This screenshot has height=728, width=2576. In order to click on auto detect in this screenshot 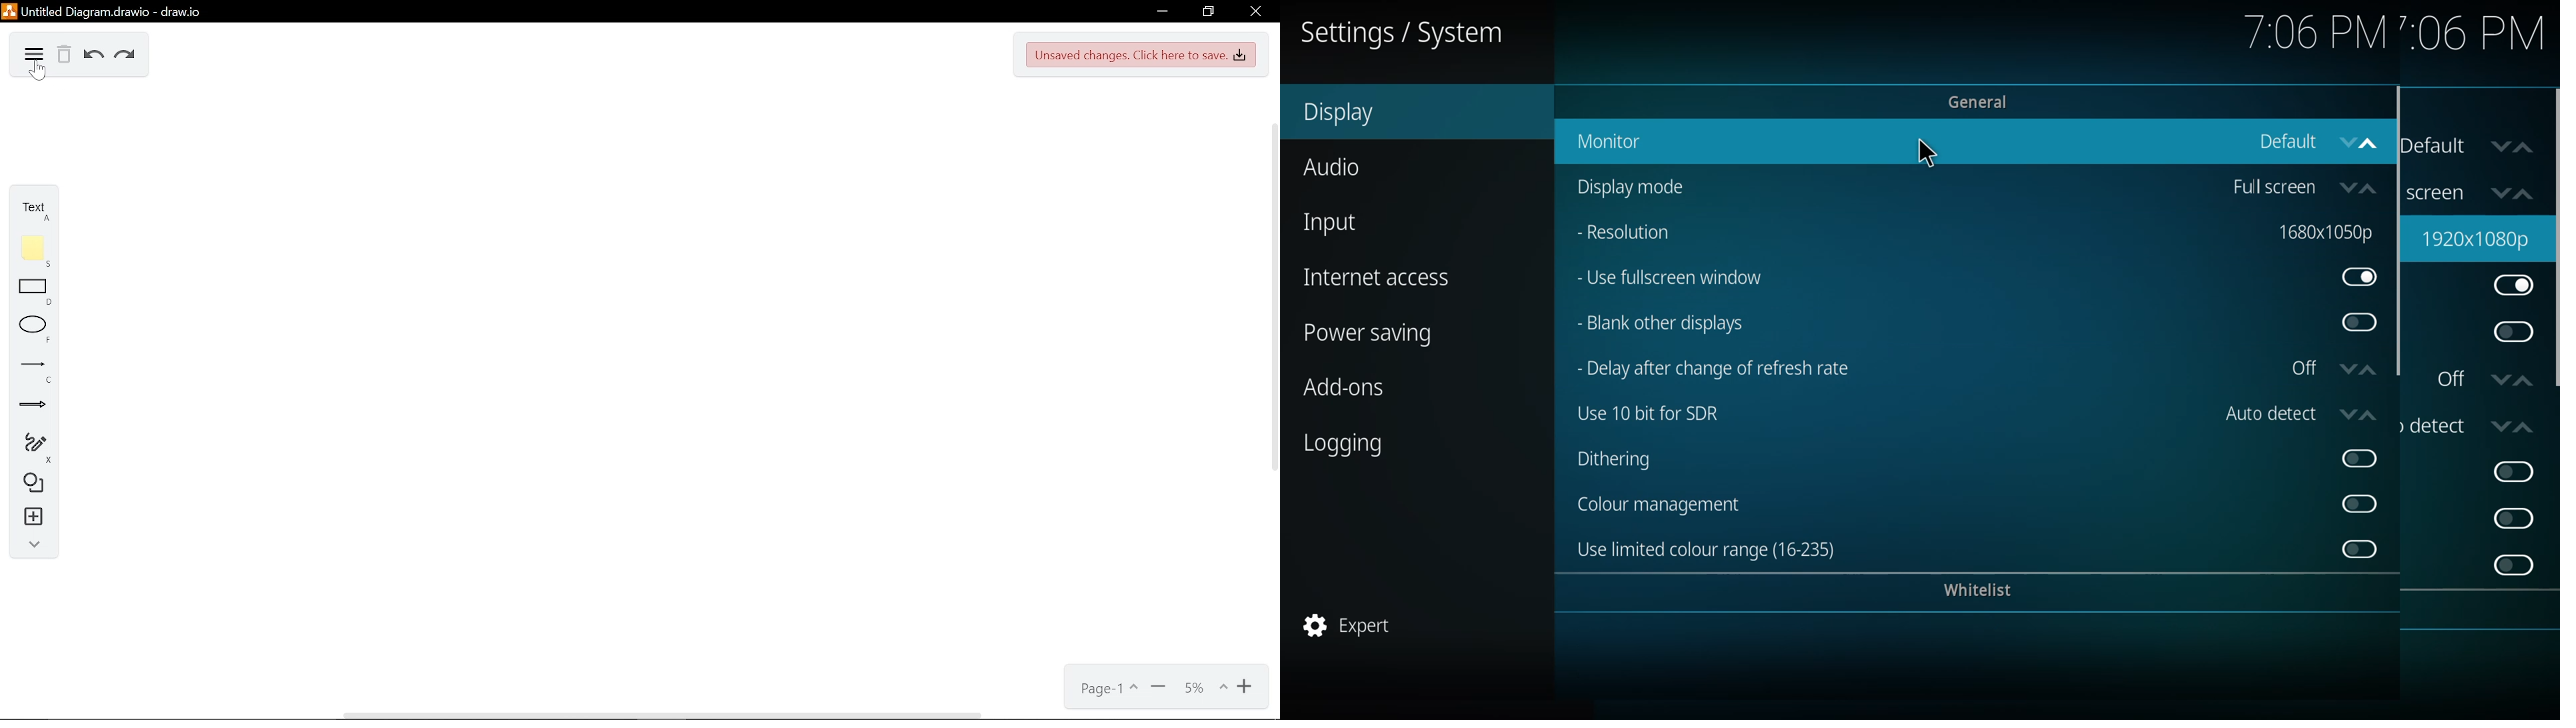, I will do `click(2474, 424)`.